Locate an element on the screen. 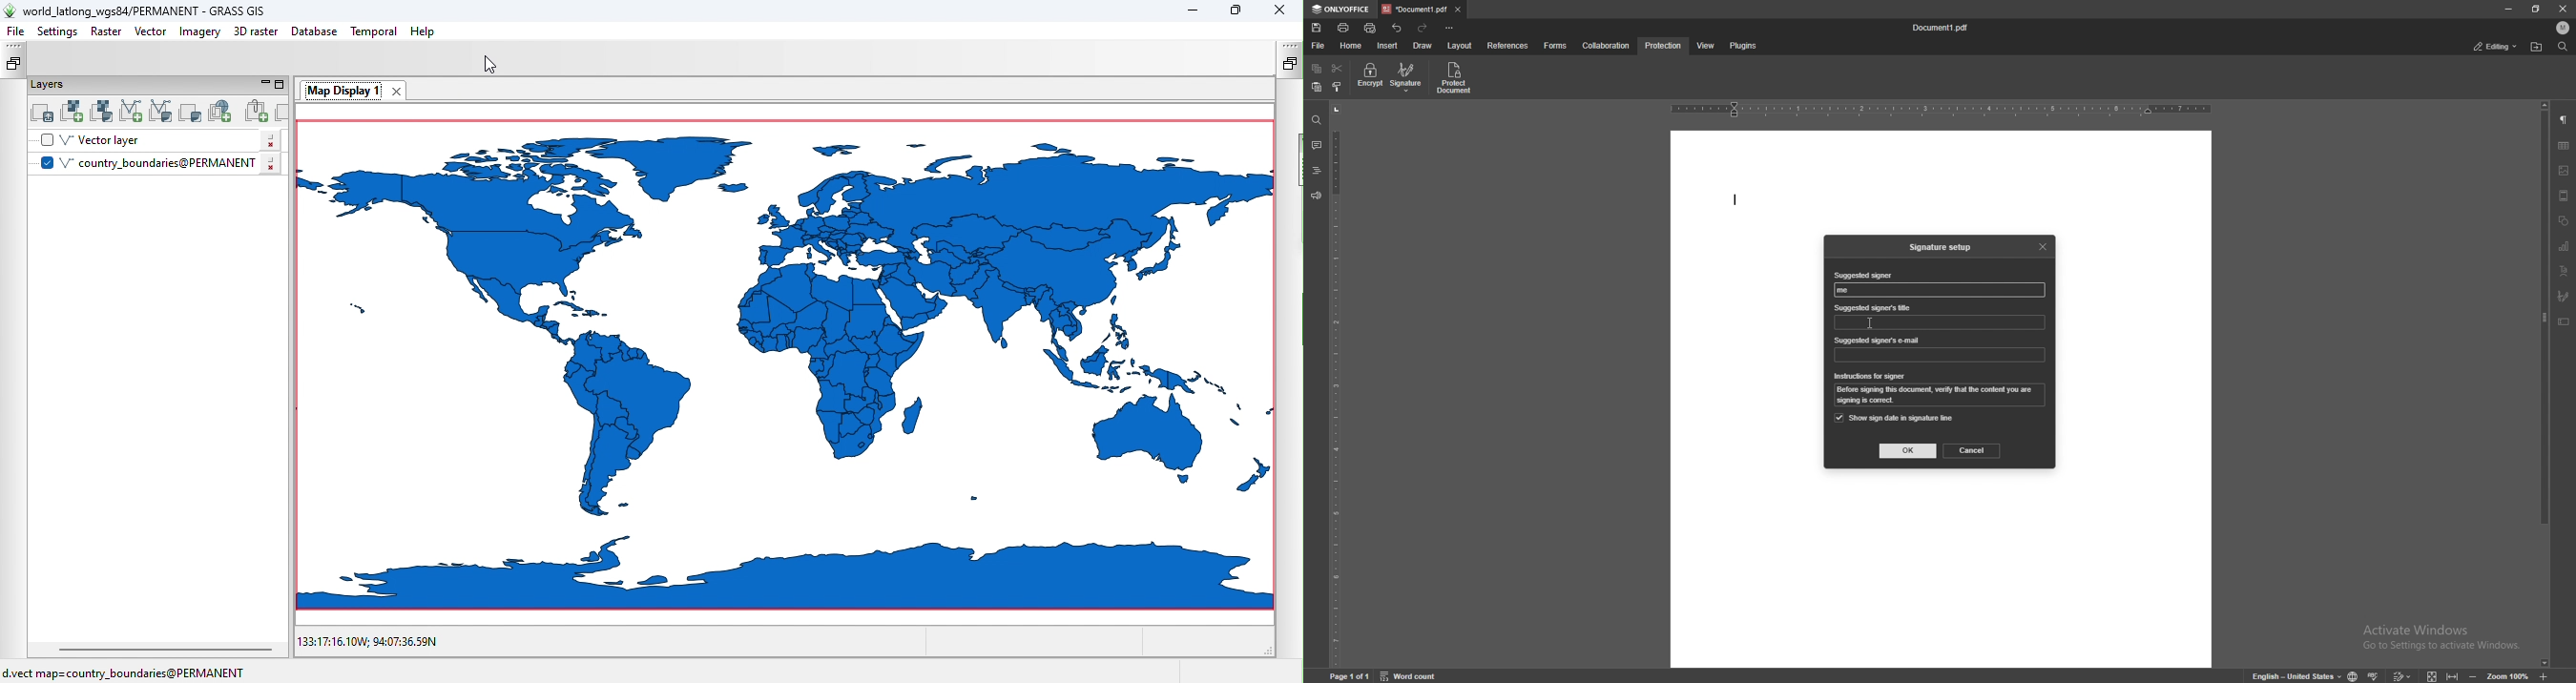 The image size is (2576, 700). signature setup is located at coordinates (1943, 247).